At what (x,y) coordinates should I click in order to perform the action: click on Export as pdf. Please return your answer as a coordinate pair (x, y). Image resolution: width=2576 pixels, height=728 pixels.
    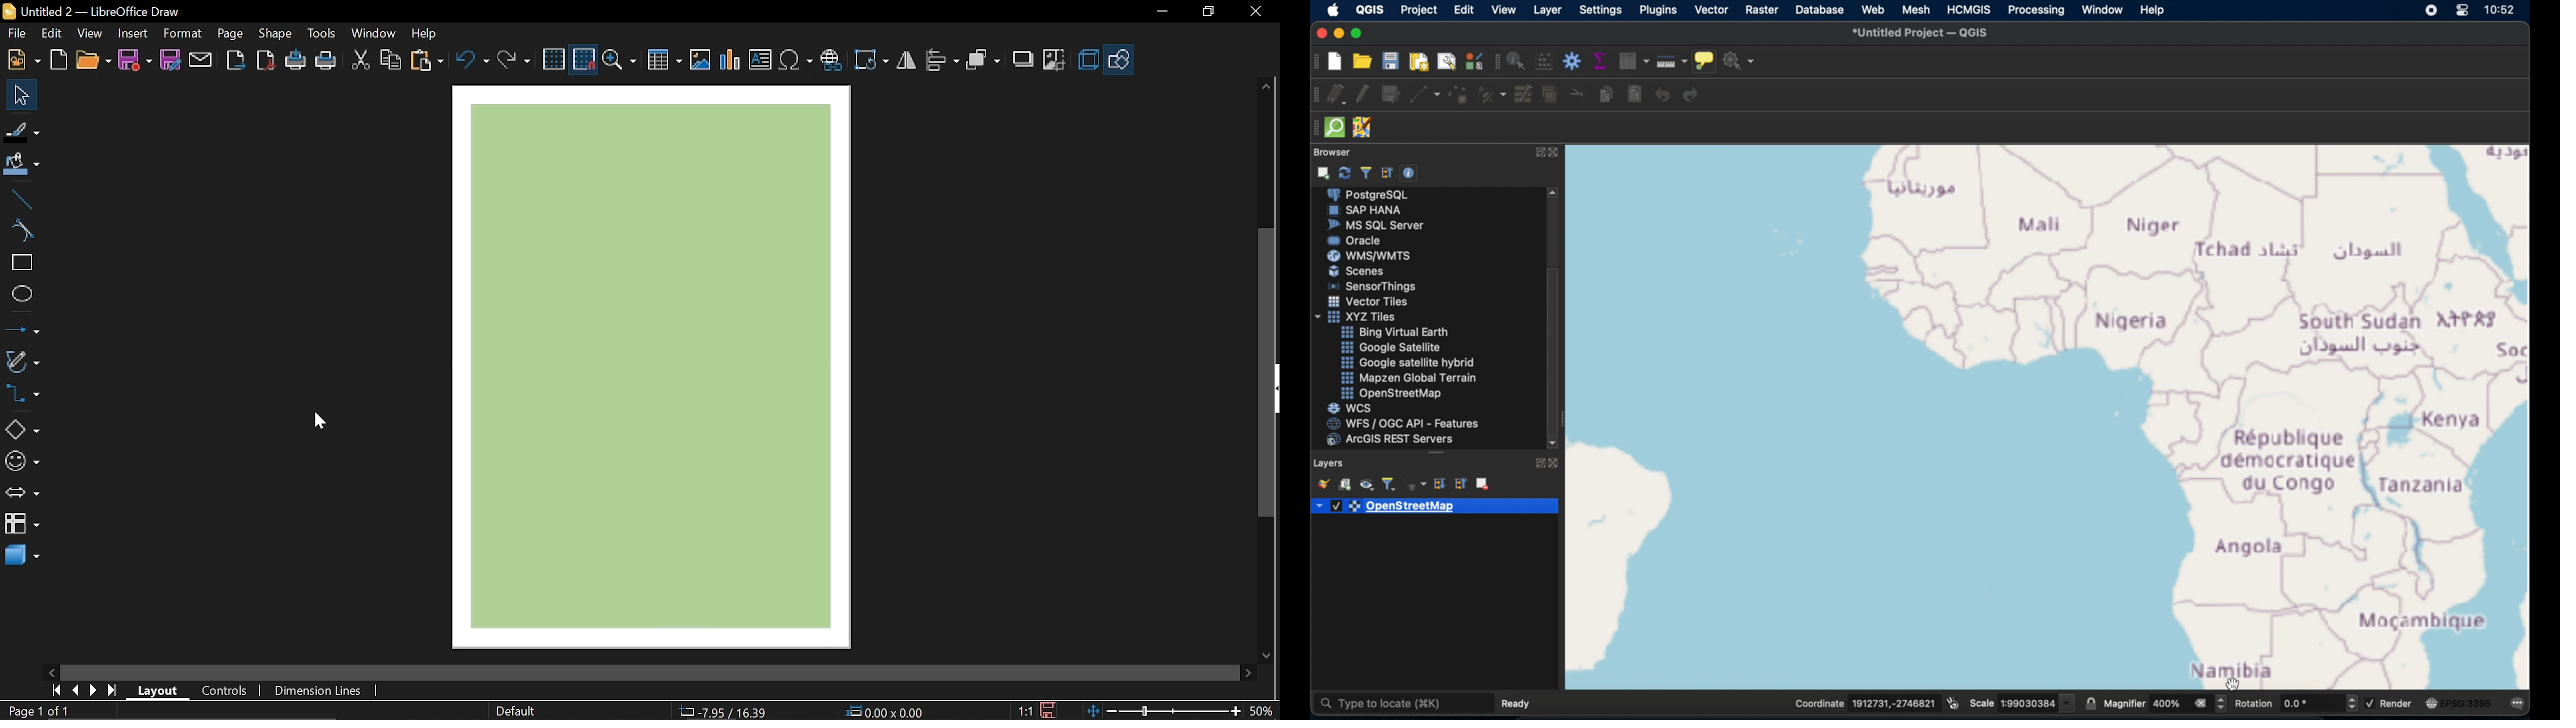
    Looking at the image, I should click on (265, 60).